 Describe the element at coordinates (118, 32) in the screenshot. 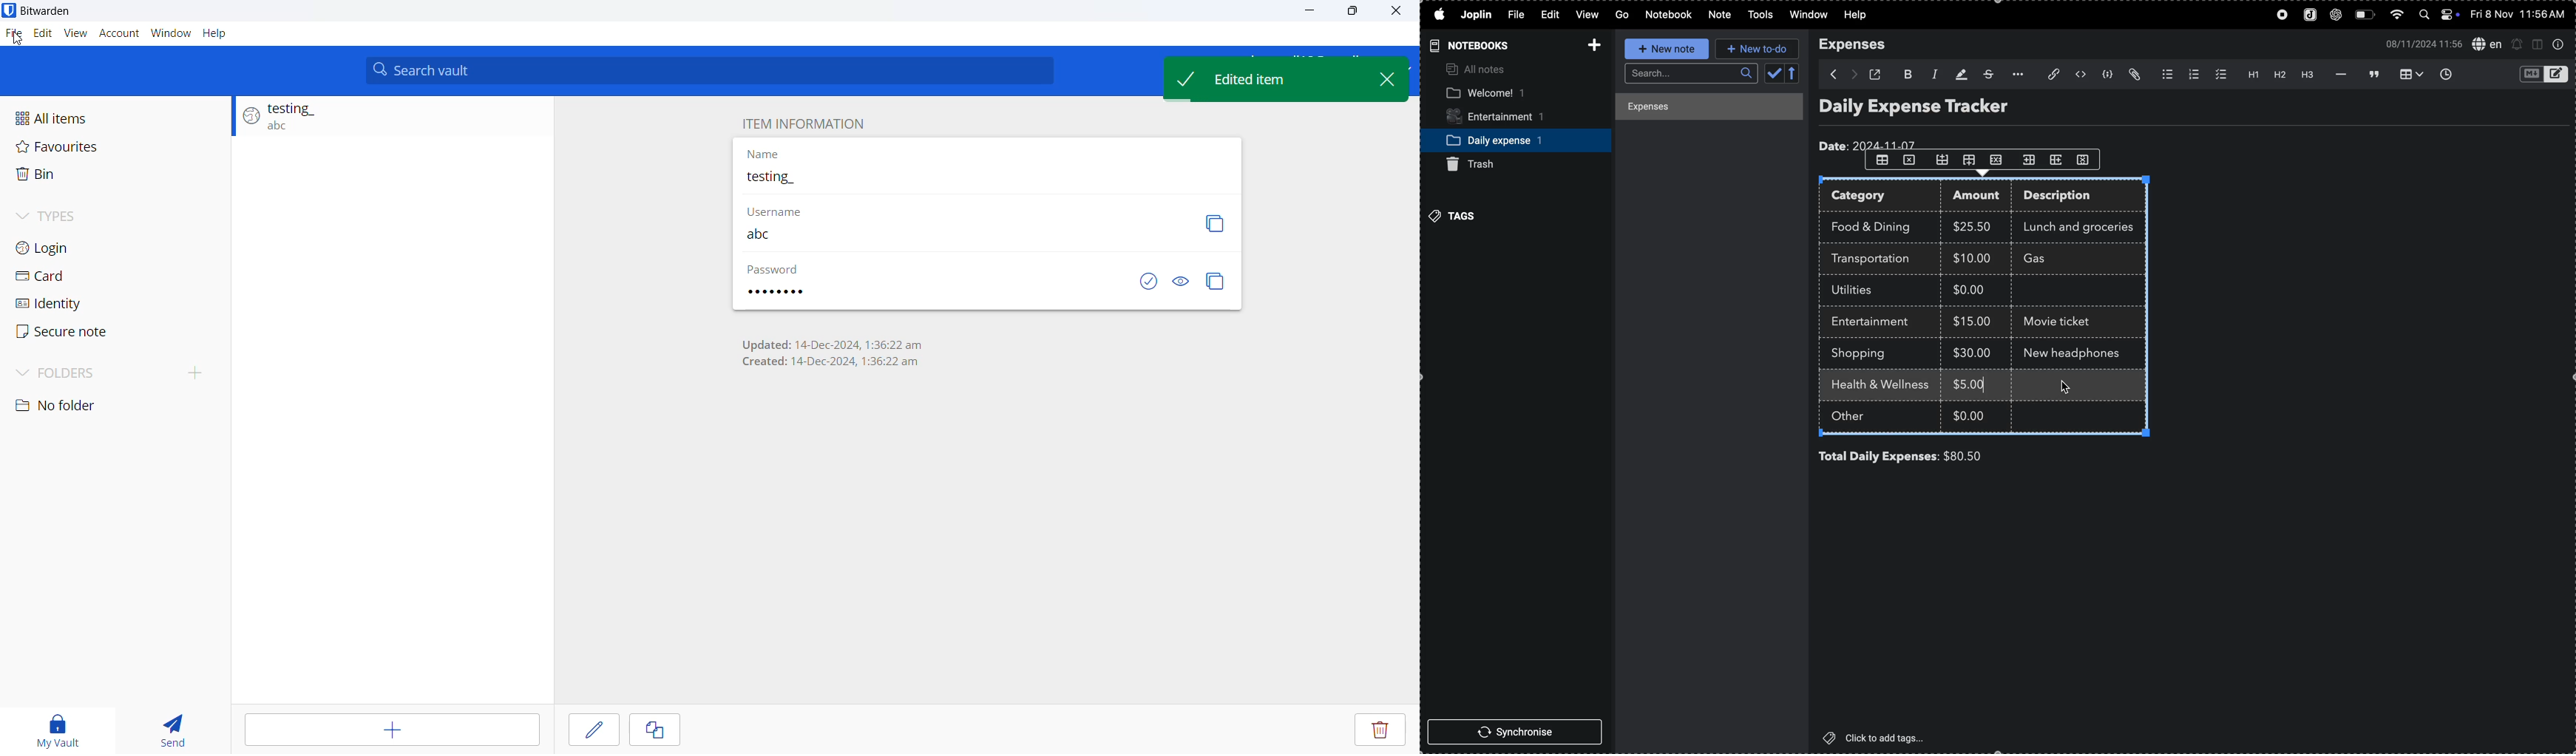

I see `Account` at that location.